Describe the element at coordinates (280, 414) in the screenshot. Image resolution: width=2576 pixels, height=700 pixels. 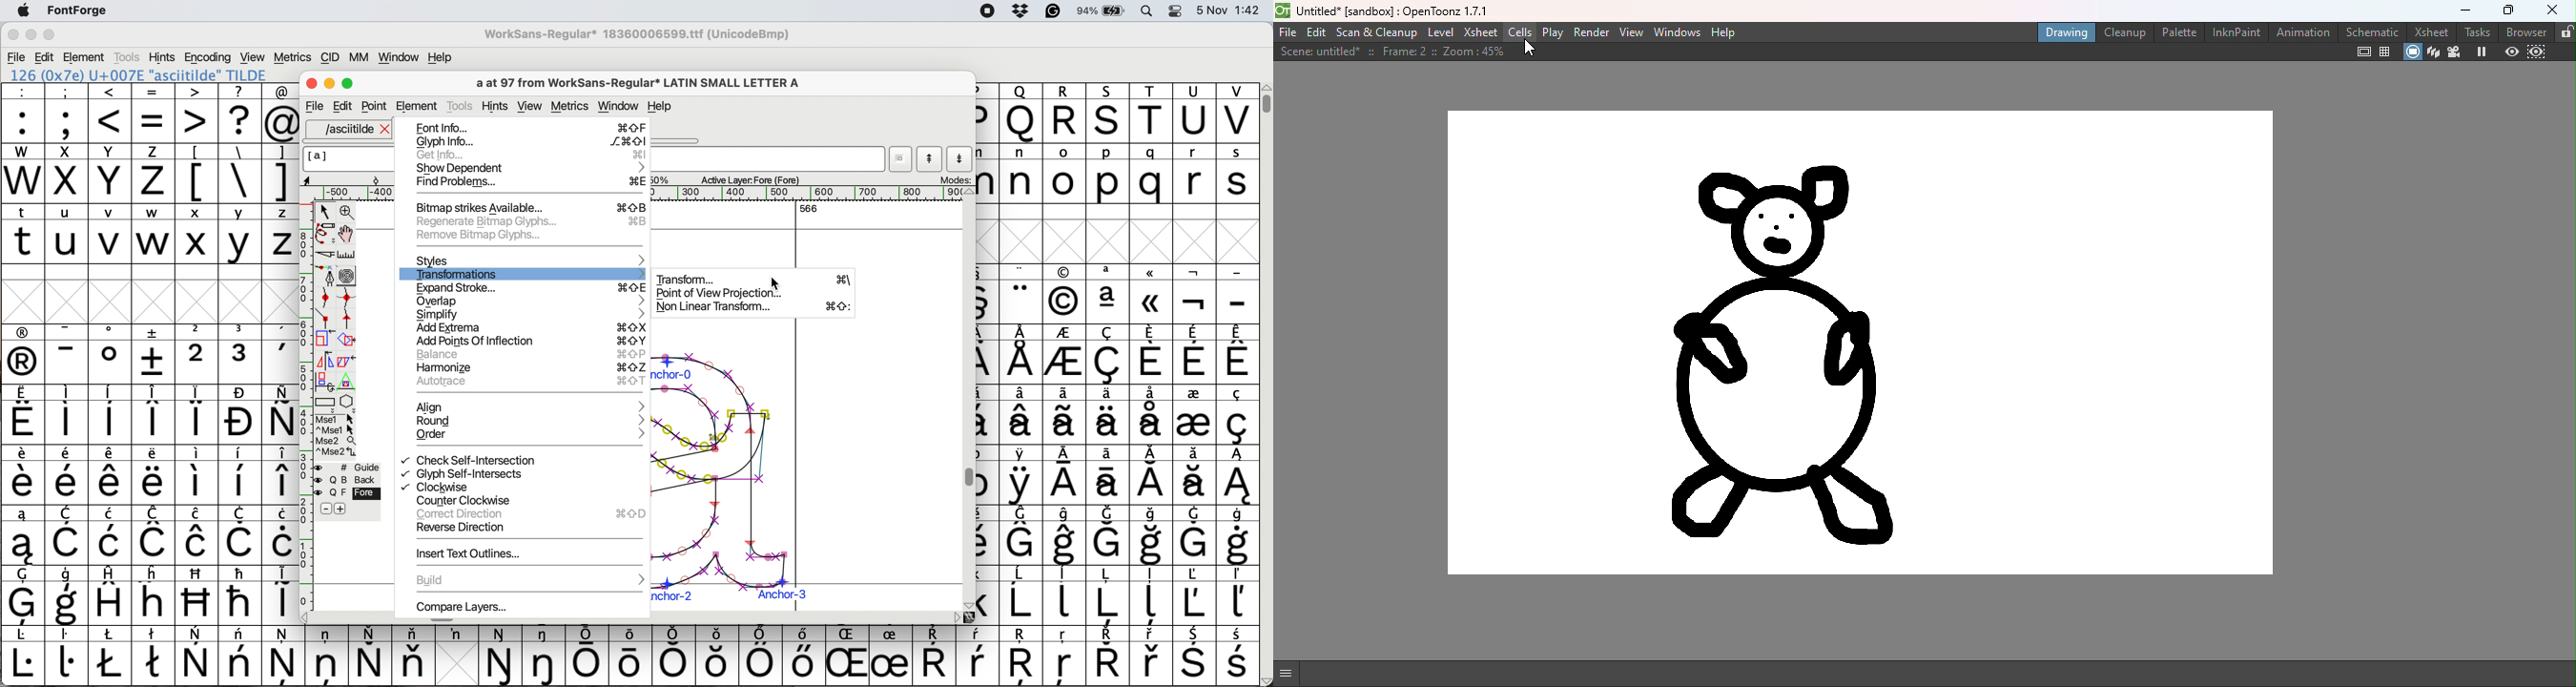
I see `symbol` at that location.